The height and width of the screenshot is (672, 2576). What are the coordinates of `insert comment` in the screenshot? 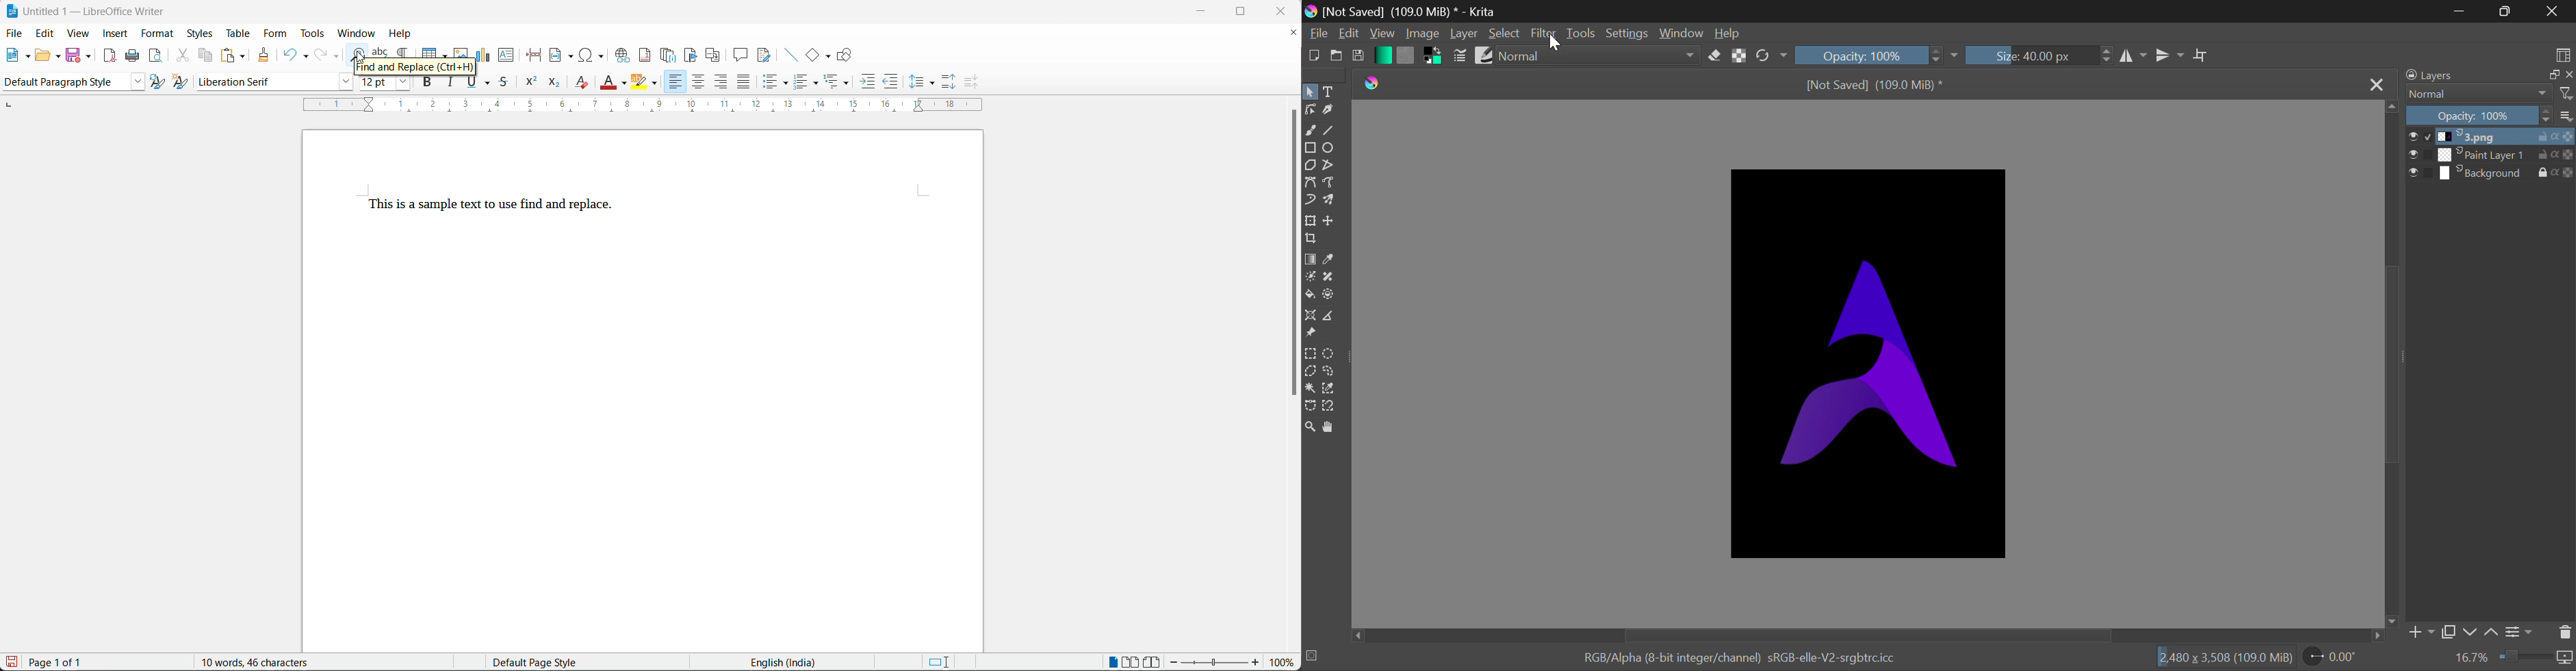 It's located at (740, 55).